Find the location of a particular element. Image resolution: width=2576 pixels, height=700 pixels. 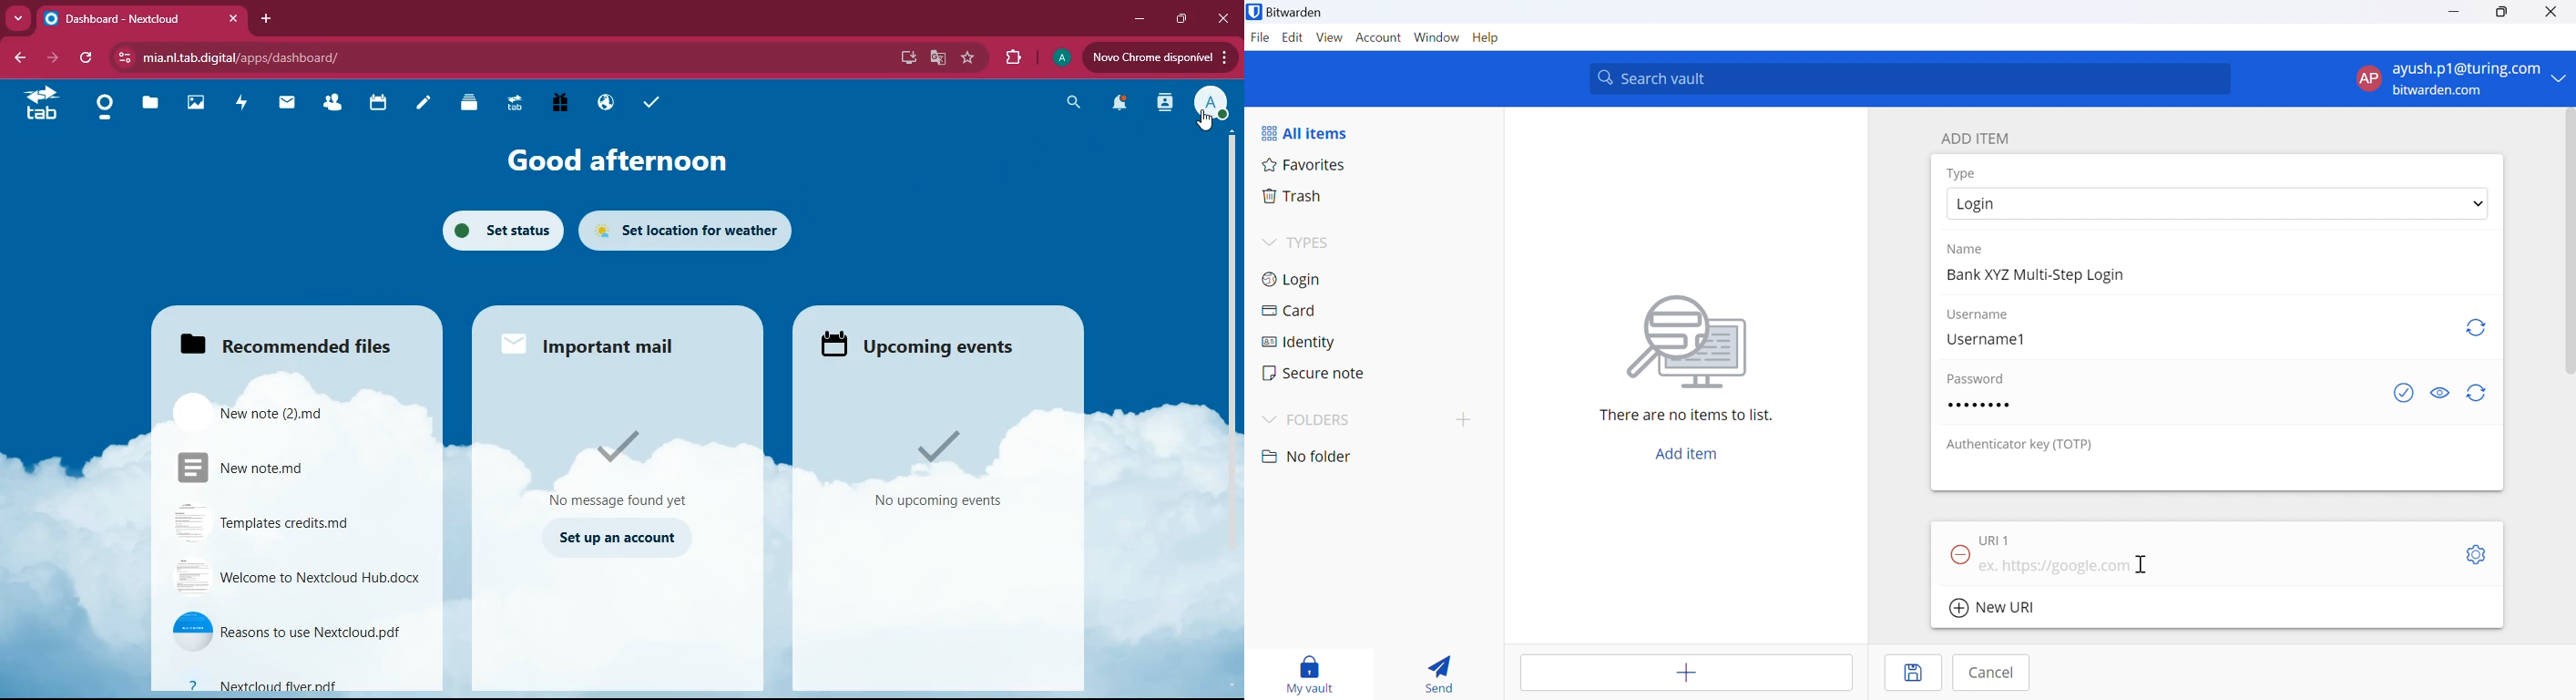

ayush.p1@turing.com is located at coordinates (2468, 69).